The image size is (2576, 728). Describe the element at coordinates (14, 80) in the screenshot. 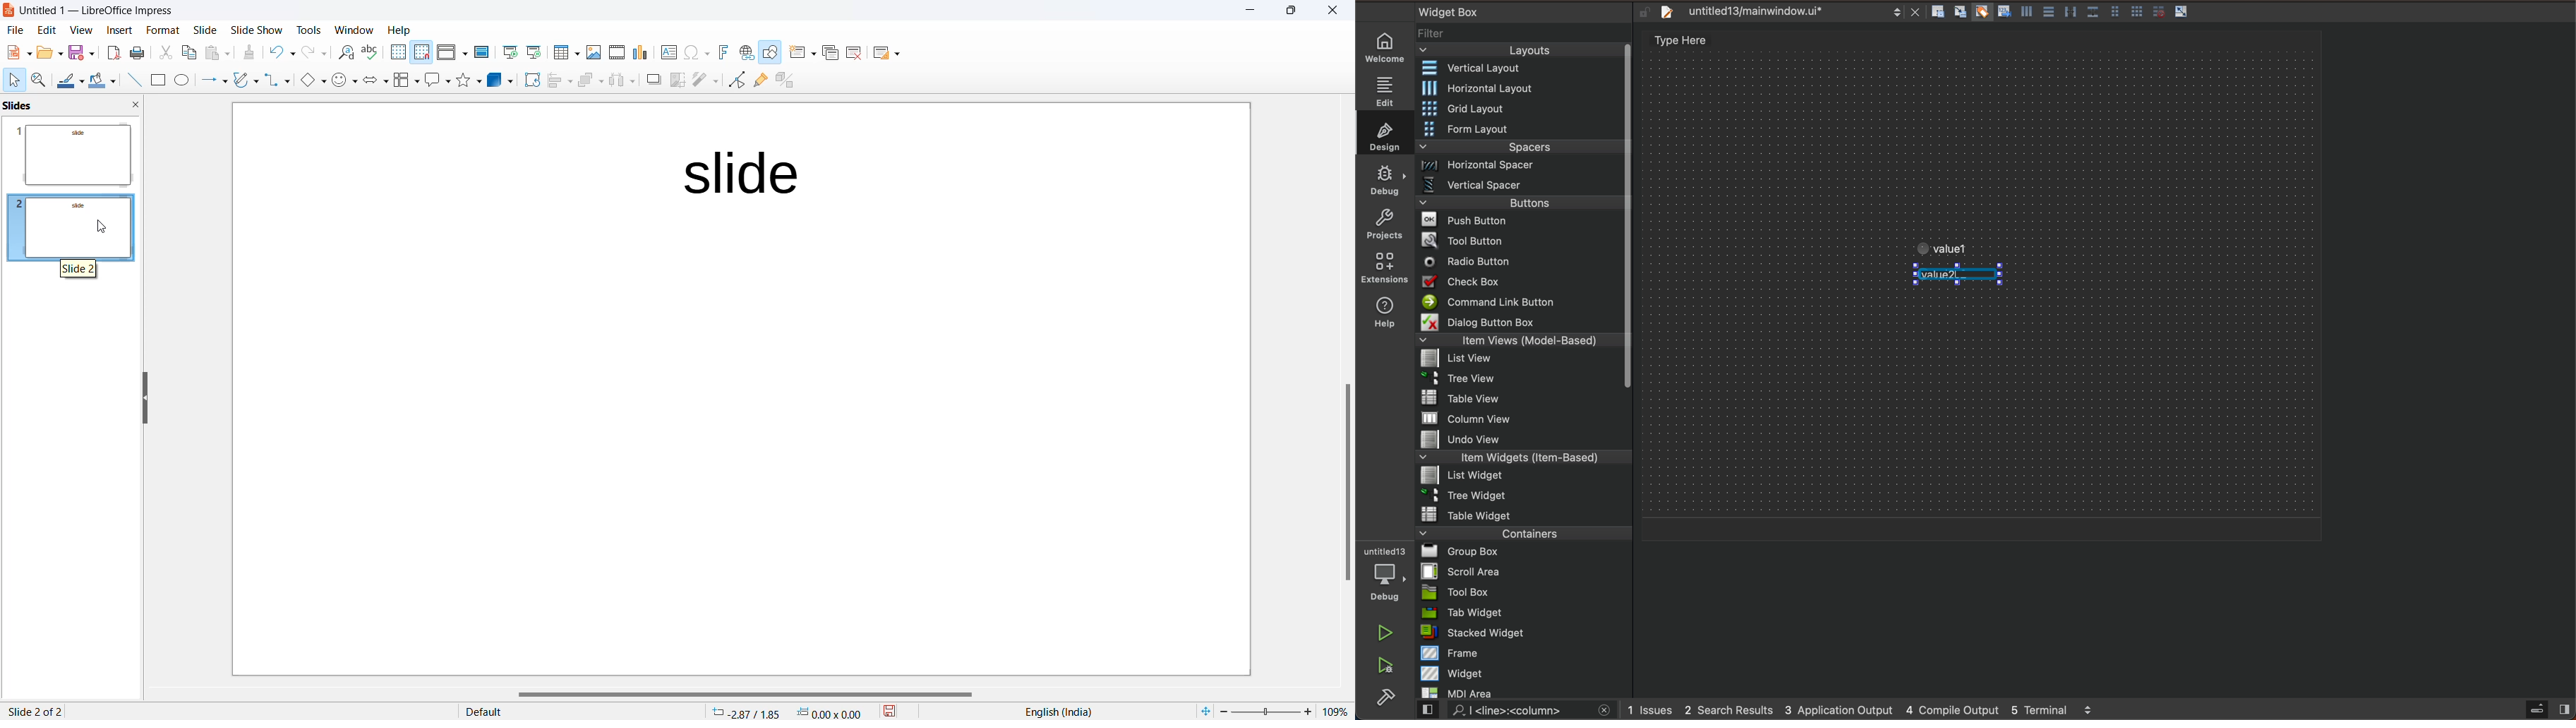

I see `Cursor` at that location.